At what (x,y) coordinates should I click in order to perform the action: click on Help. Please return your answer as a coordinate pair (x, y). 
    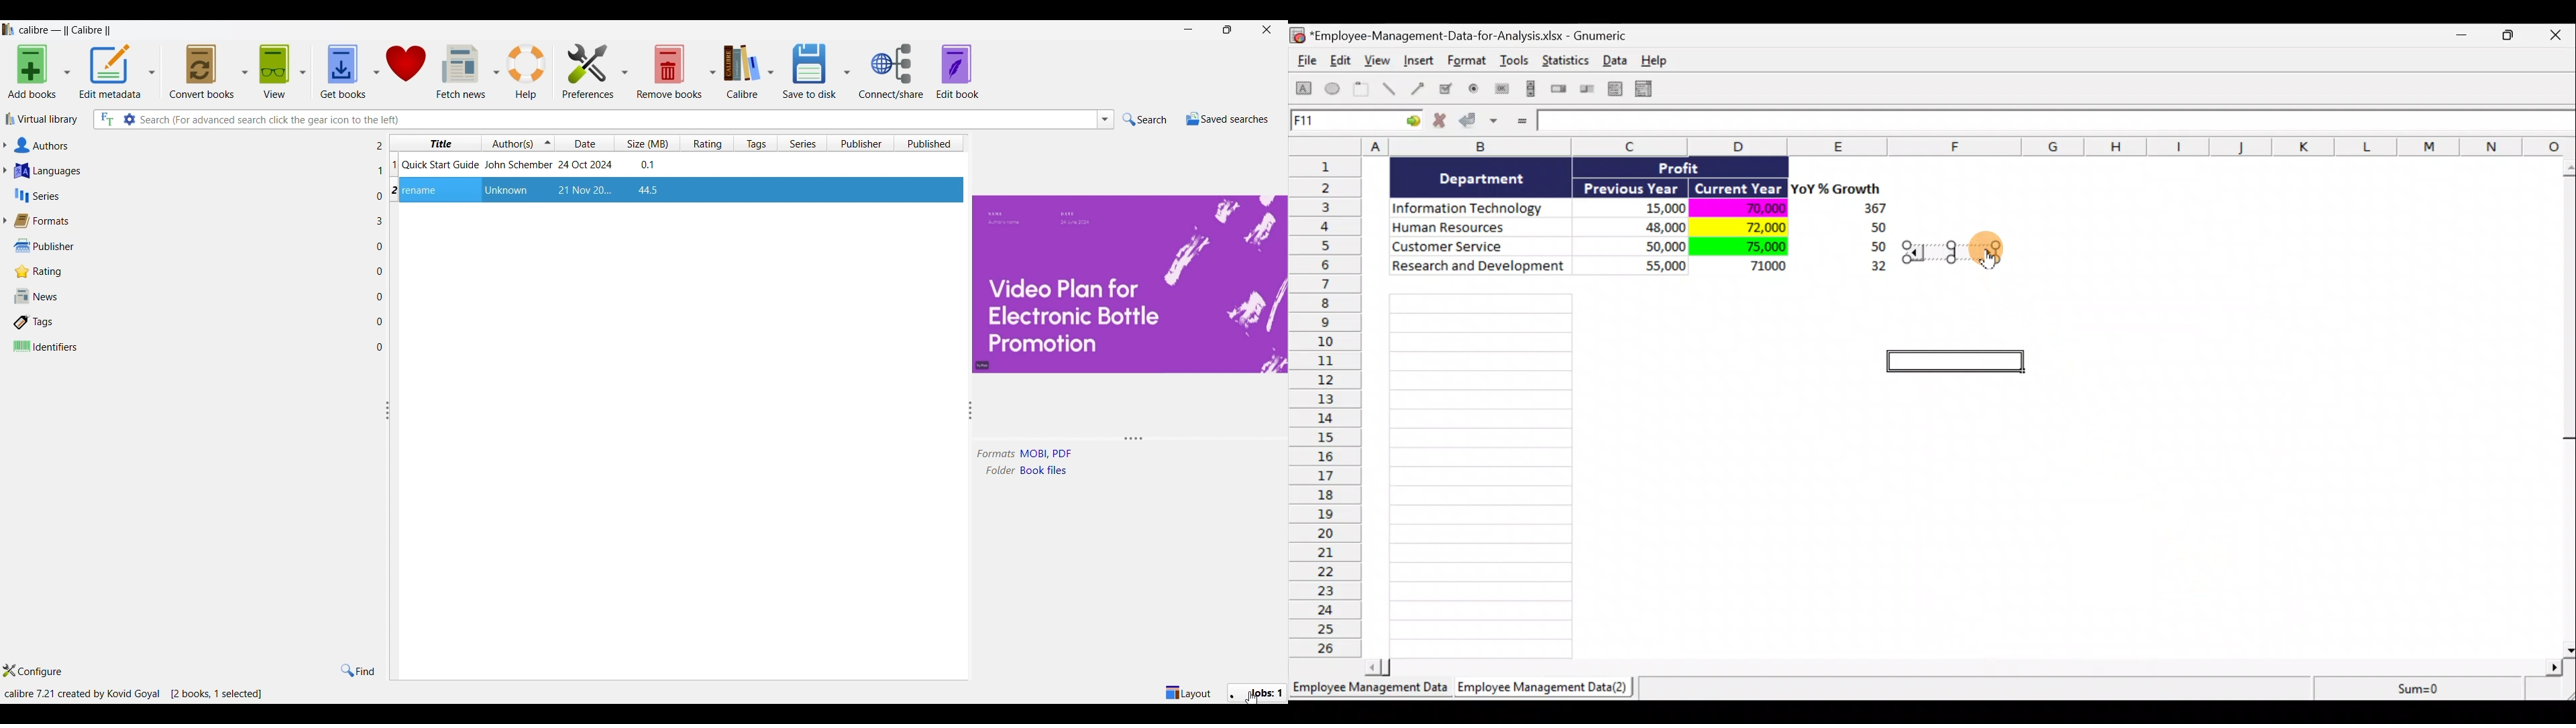
    Looking at the image, I should click on (1662, 60).